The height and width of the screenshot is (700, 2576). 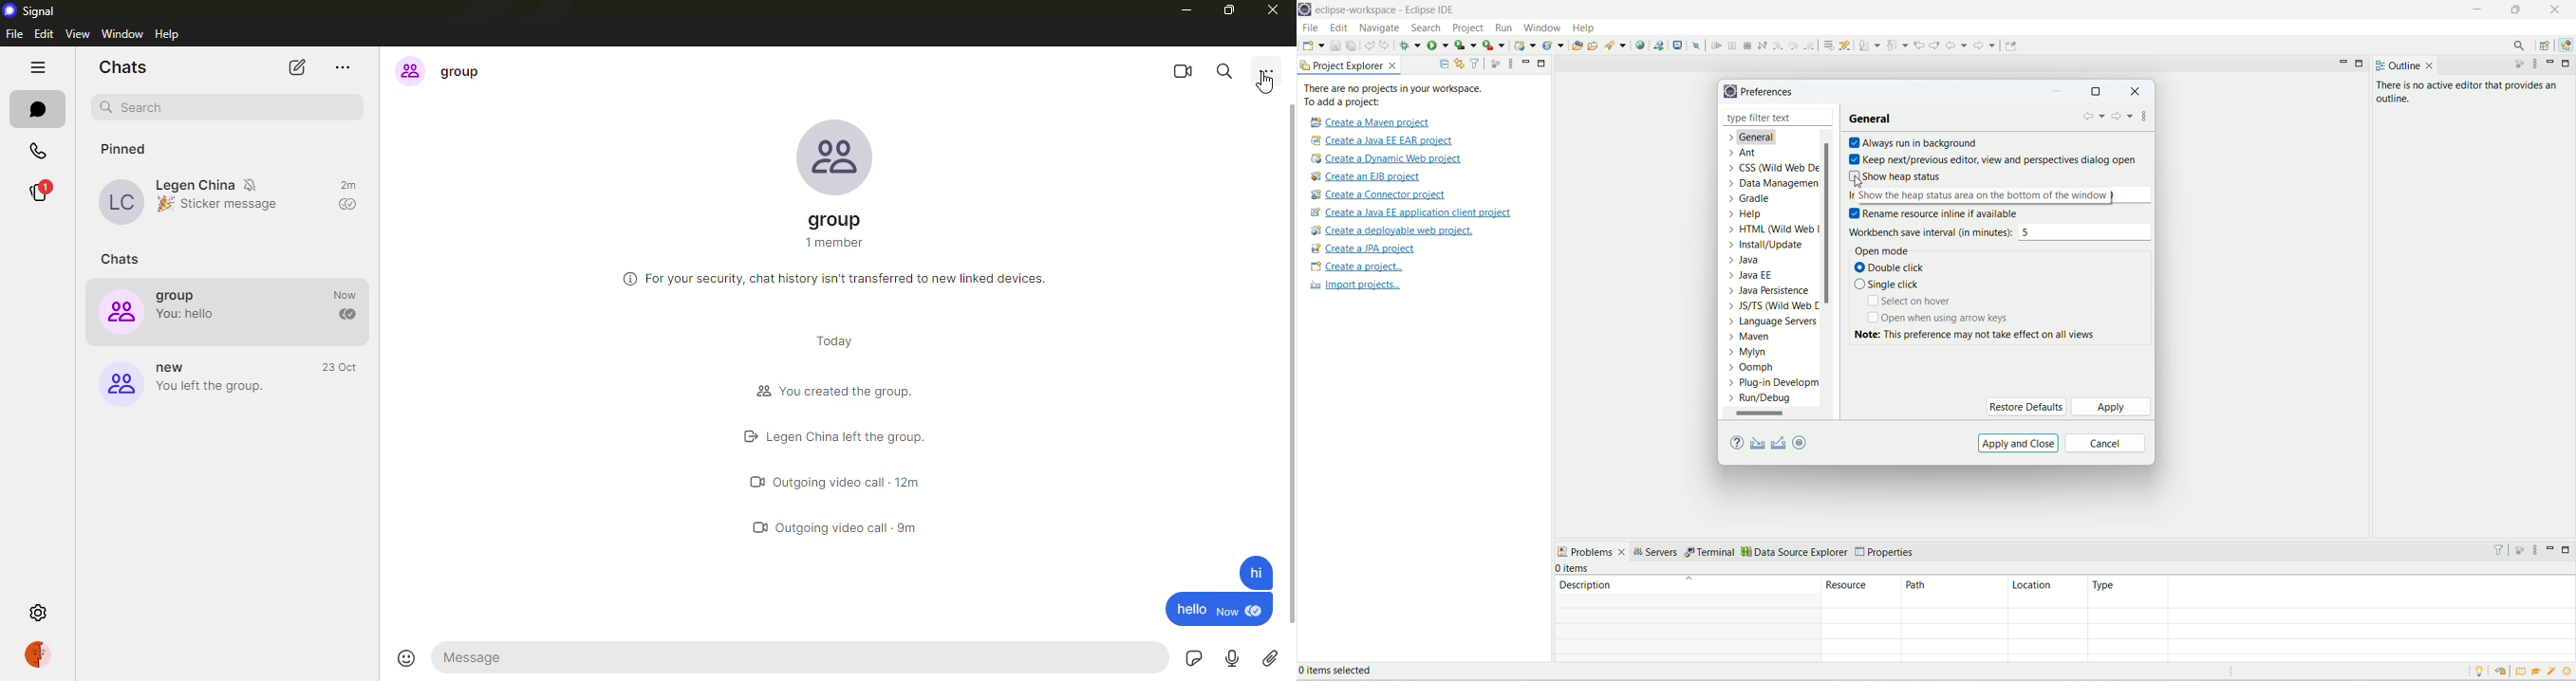 I want to click on more, so click(x=1268, y=69).